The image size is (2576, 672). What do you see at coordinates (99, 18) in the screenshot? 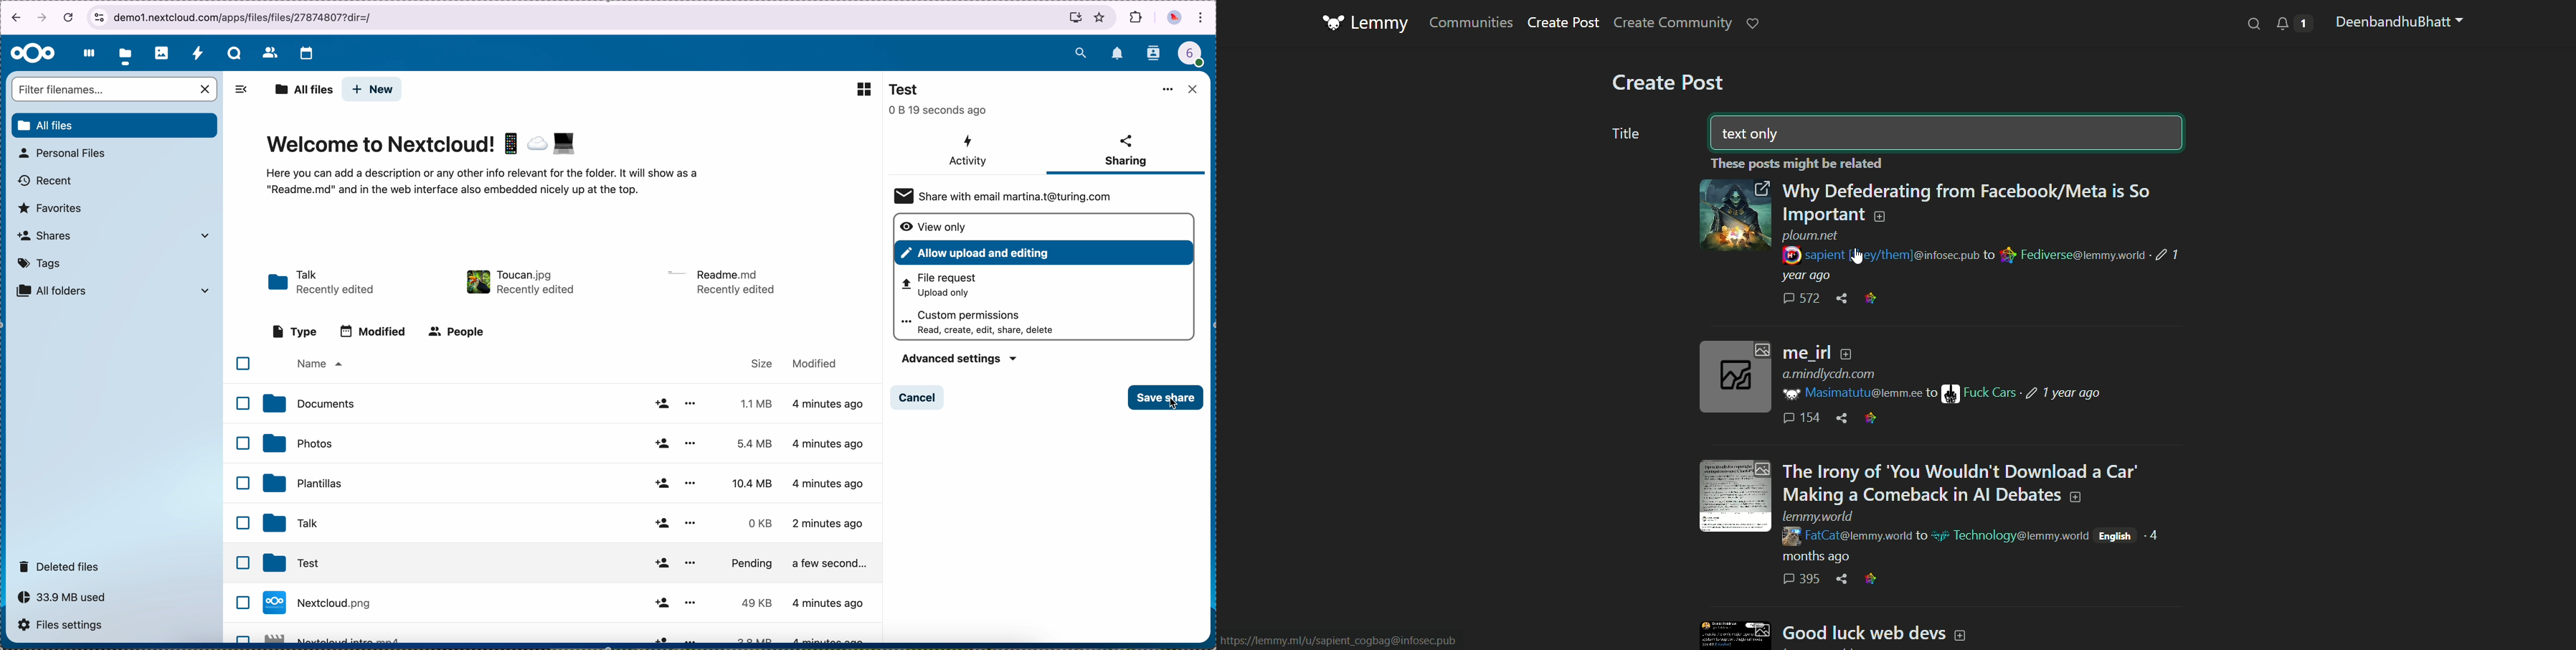
I see `view site information` at bounding box center [99, 18].